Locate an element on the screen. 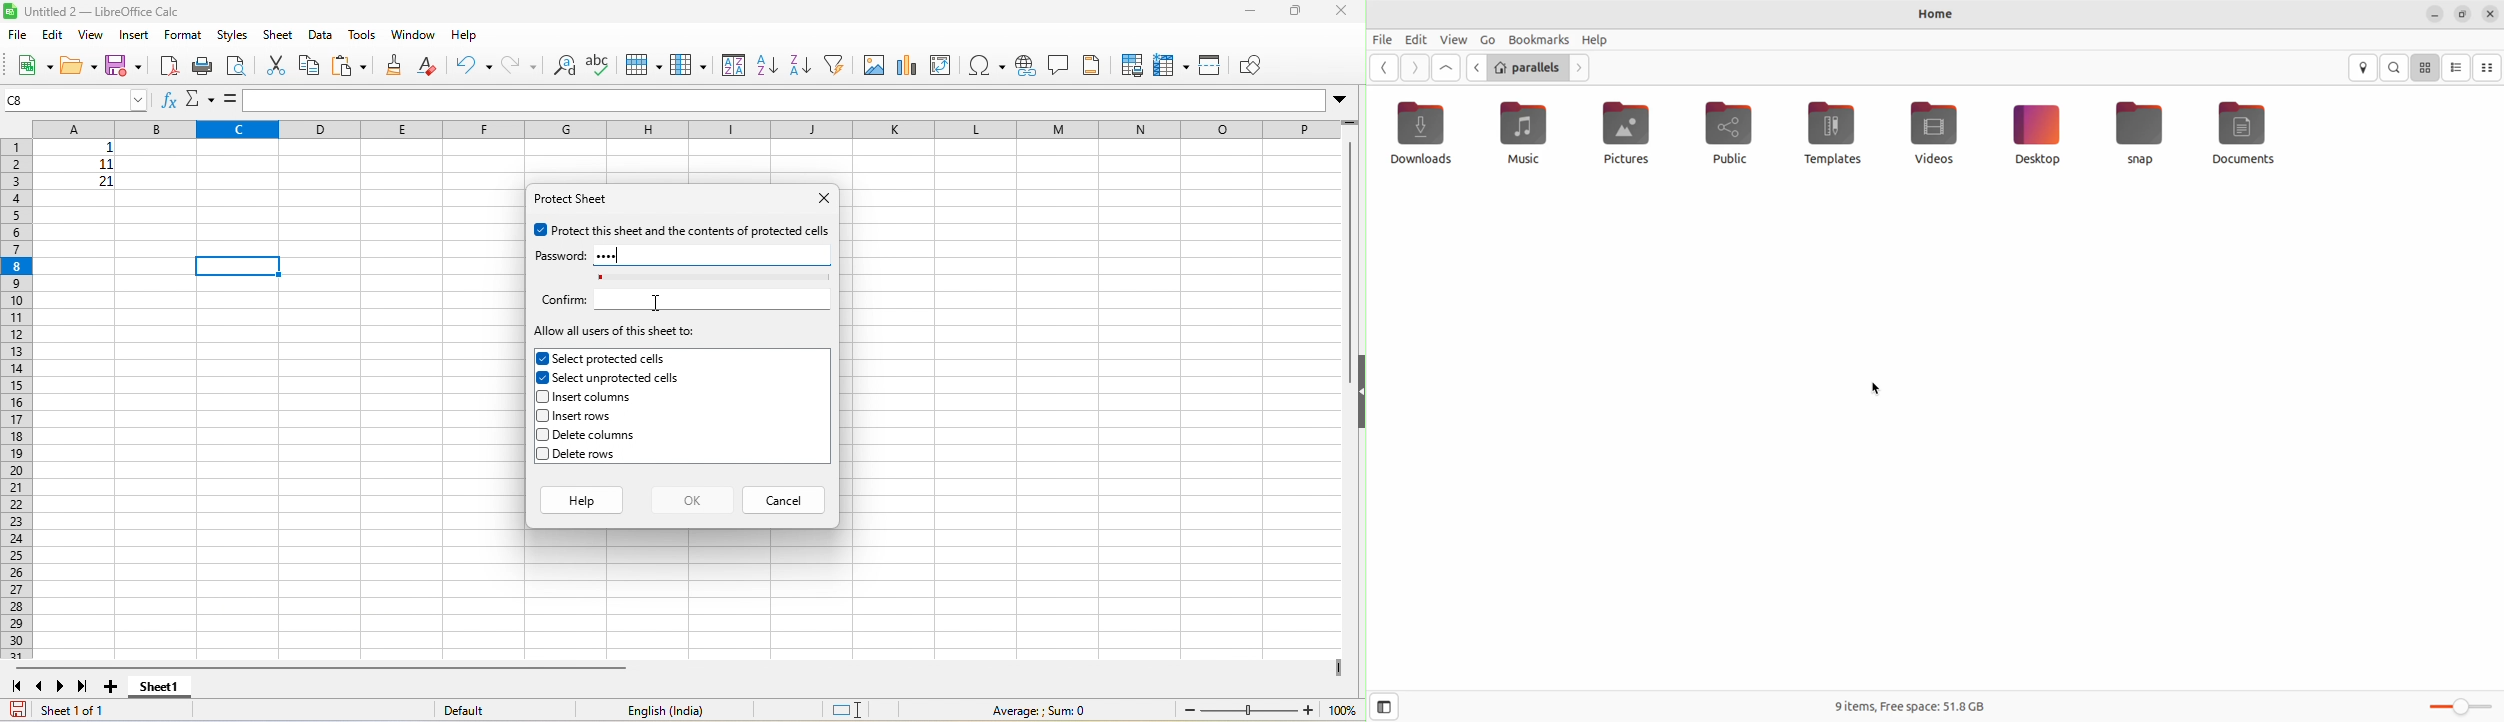 This screenshot has height=728, width=2520. hide is located at coordinates (1357, 396).